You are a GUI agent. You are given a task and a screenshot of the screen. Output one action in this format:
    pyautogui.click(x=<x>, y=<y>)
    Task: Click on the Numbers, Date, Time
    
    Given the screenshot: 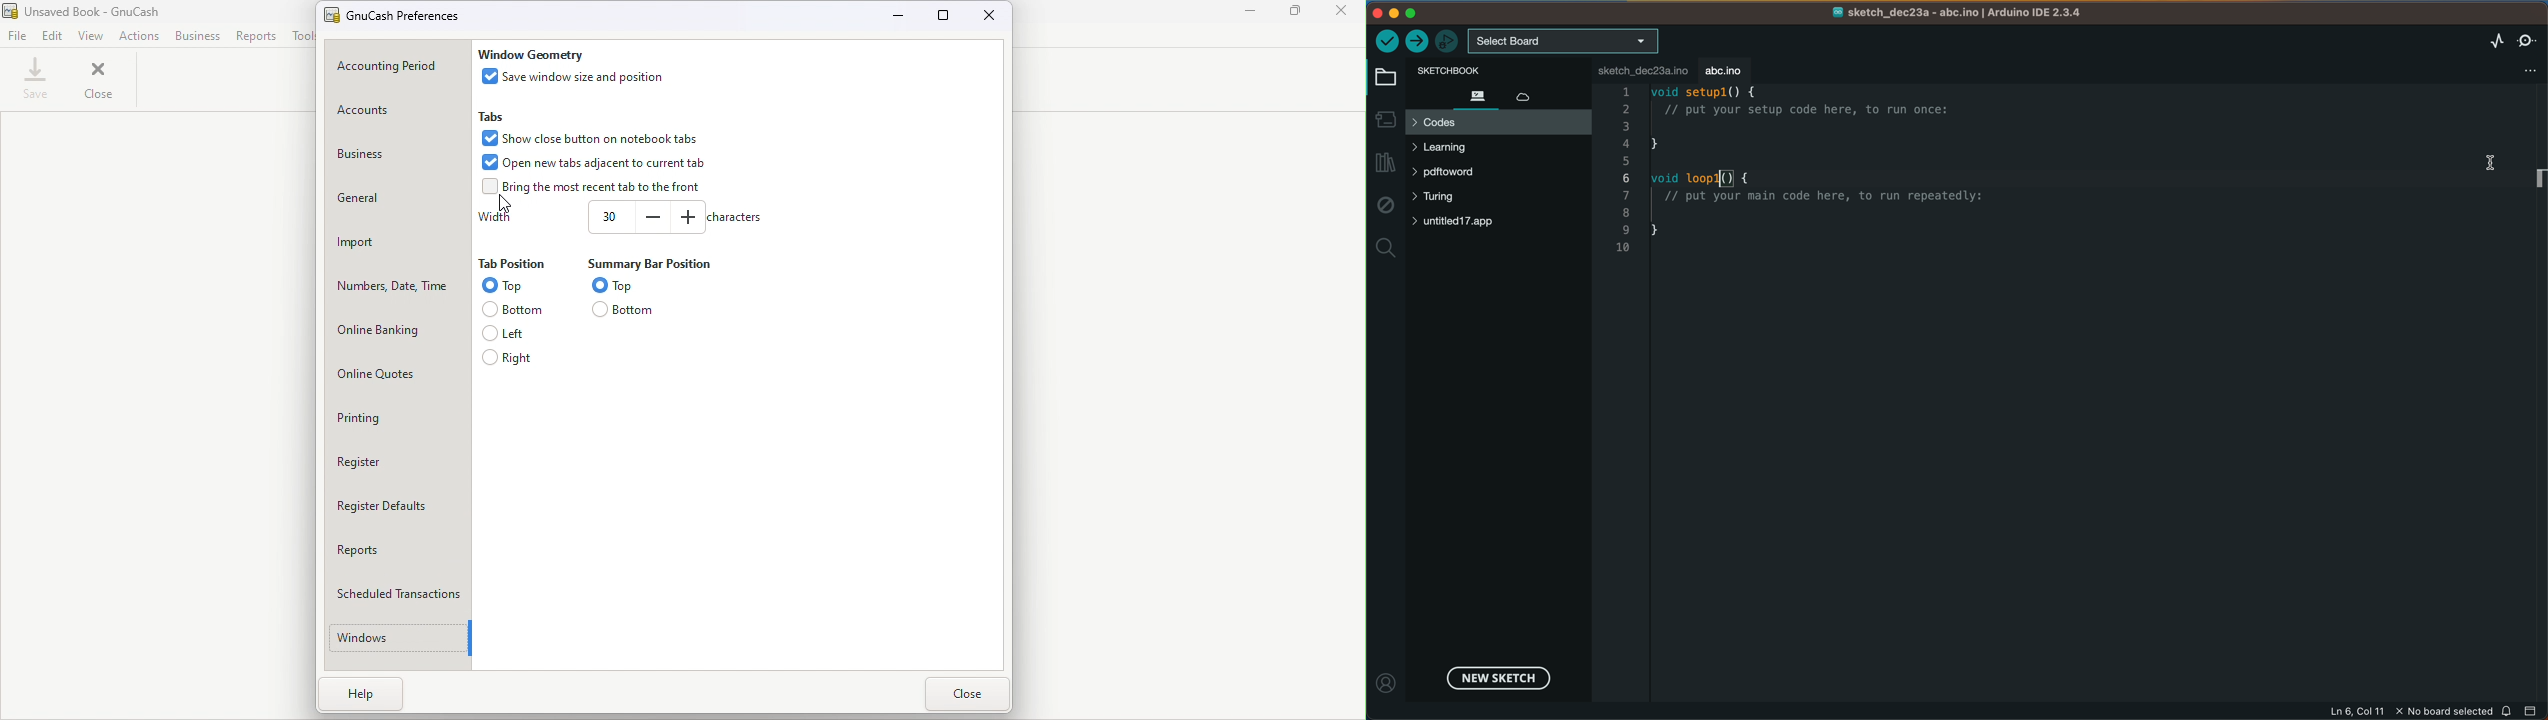 What is the action you would take?
    pyautogui.click(x=397, y=283)
    